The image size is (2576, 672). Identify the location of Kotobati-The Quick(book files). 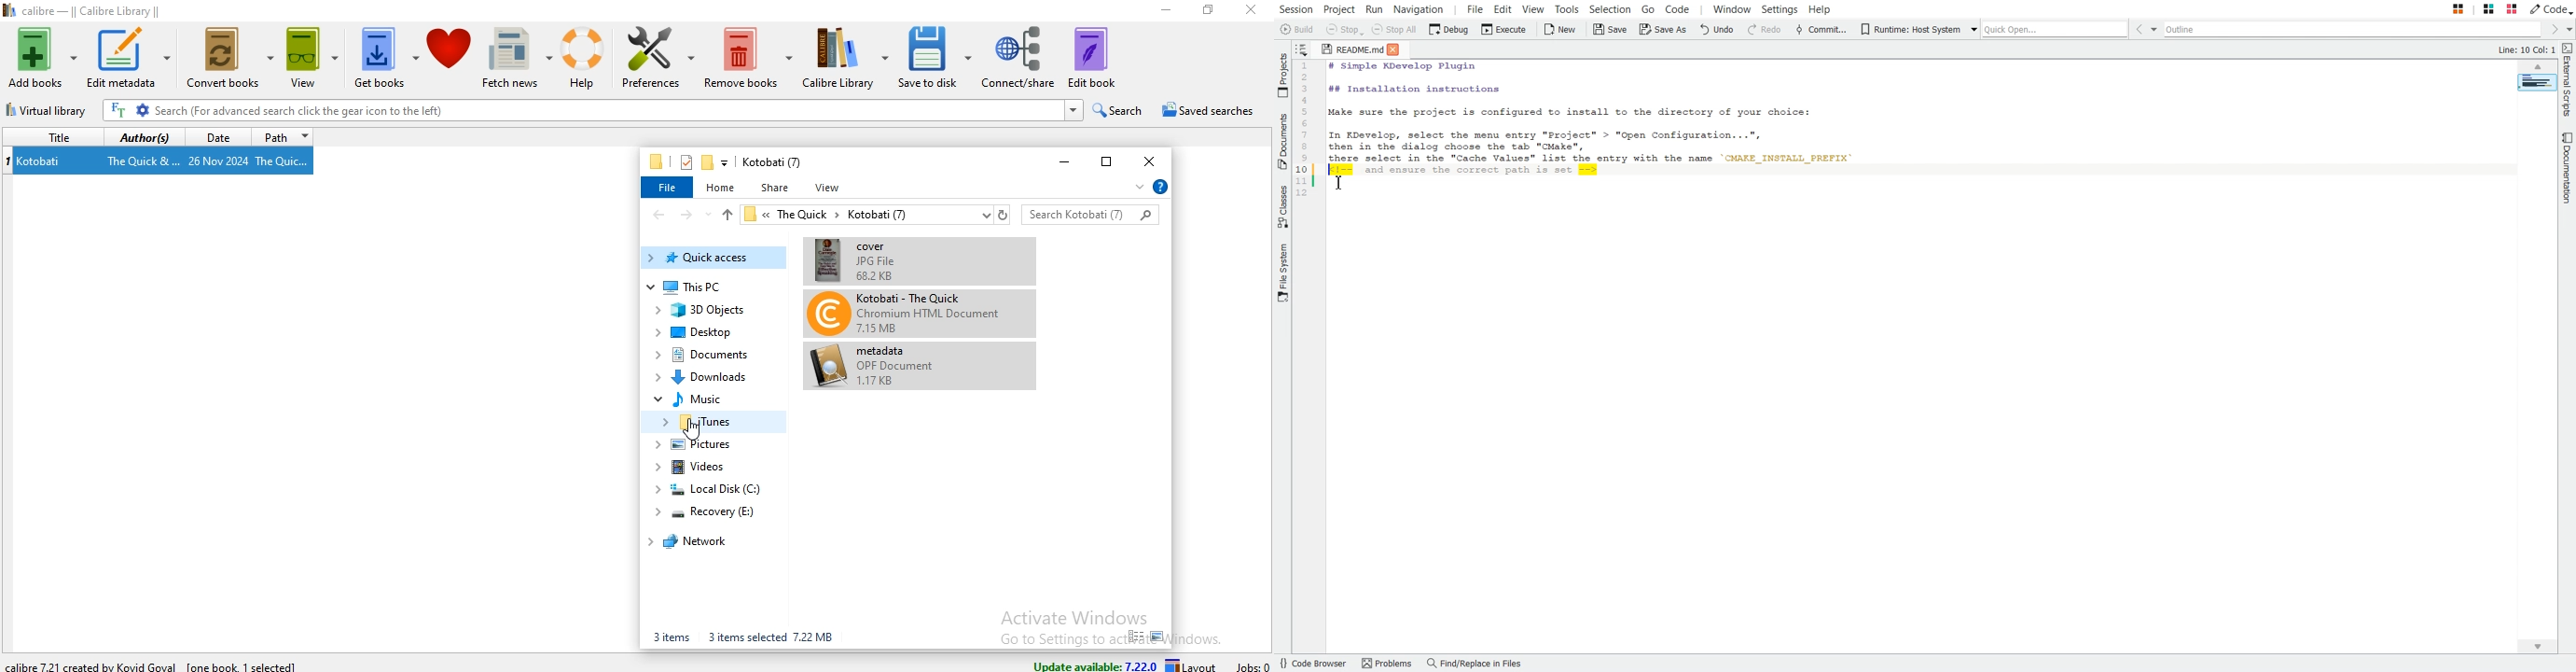
(905, 314).